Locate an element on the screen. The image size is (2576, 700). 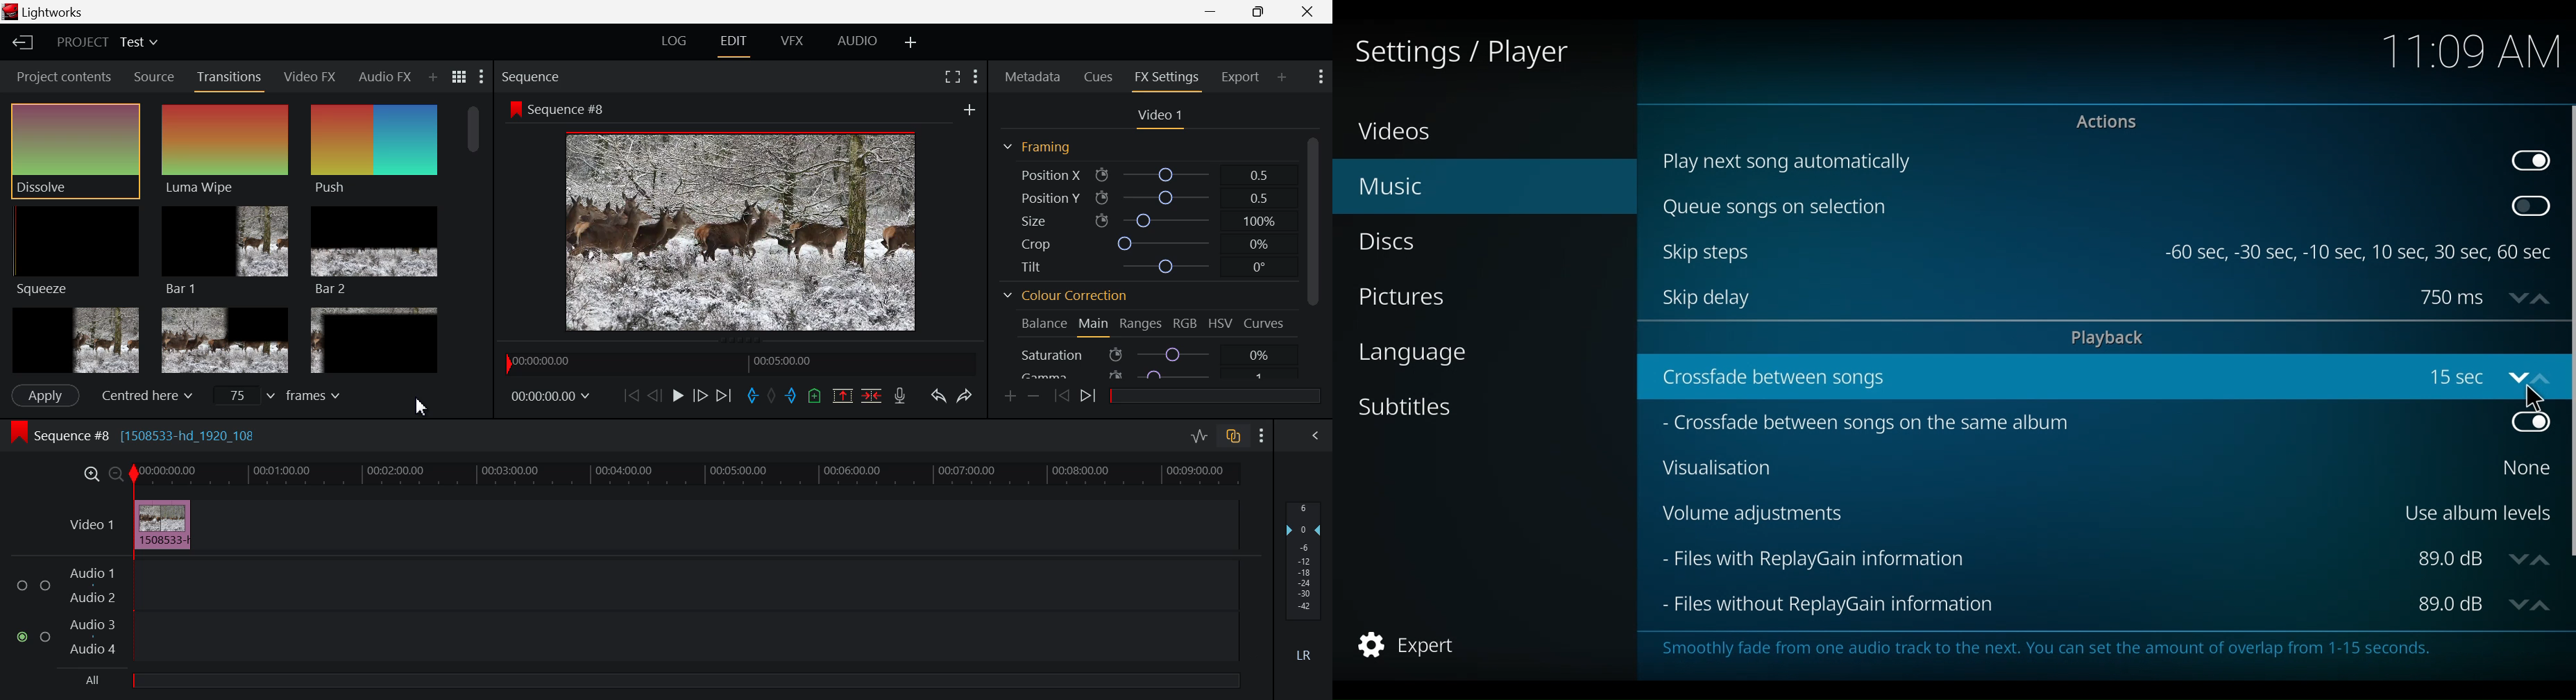
Position X is located at coordinates (1145, 174).